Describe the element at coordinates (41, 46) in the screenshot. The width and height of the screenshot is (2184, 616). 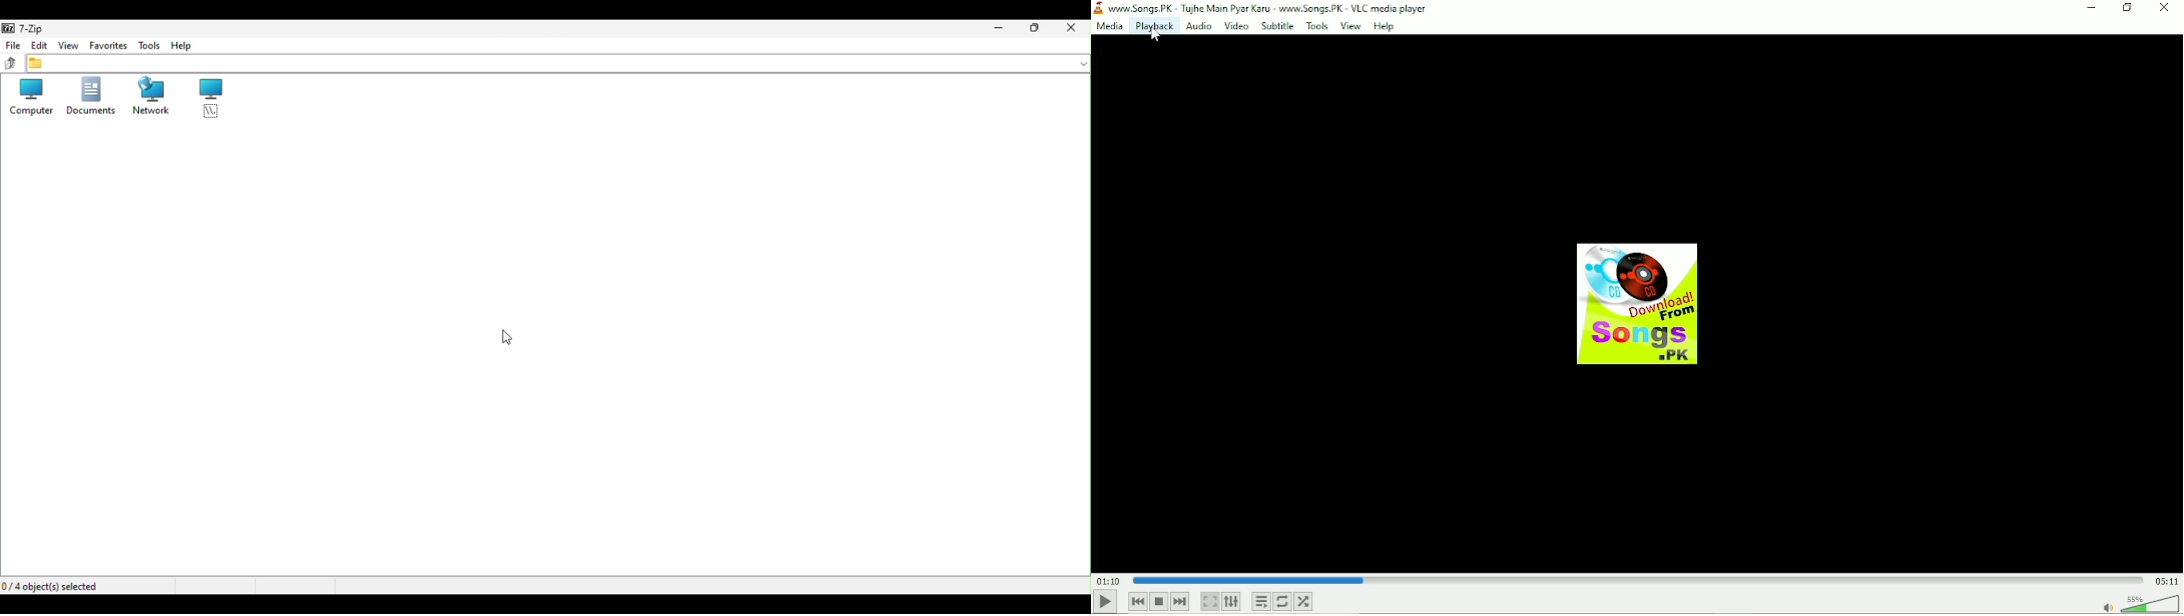
I see `edit` at that location.